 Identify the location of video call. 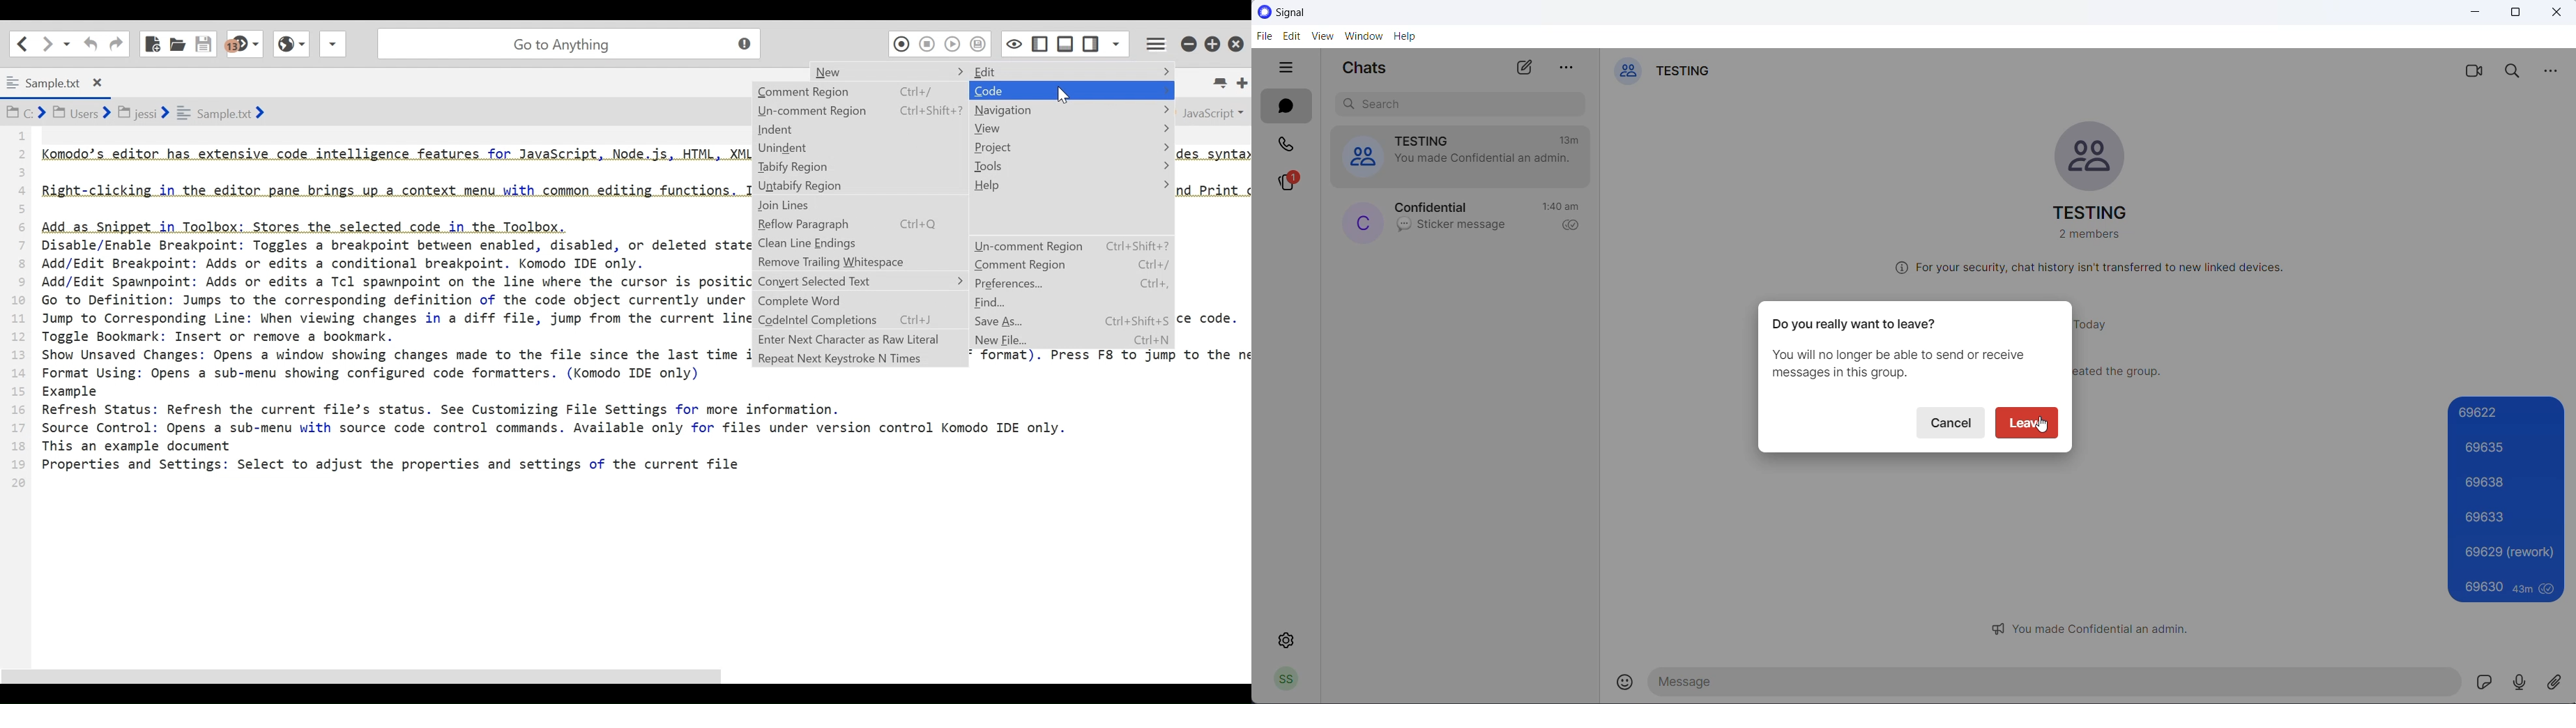
(2471, 73).